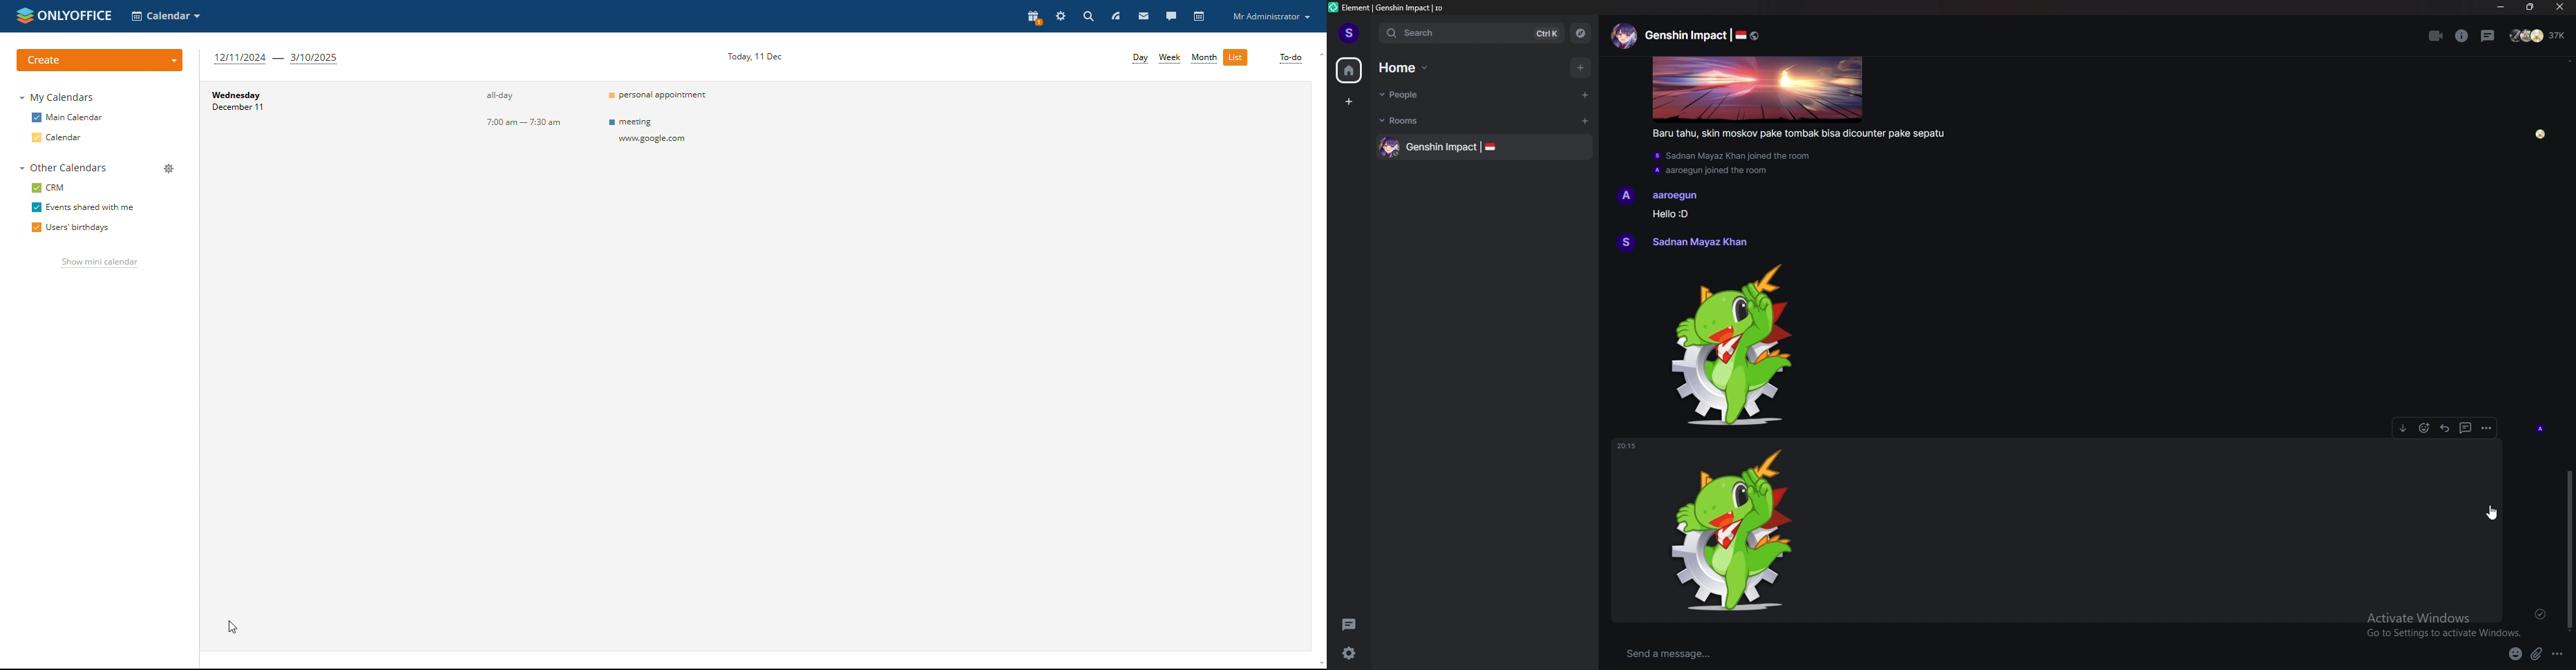 The width and height of the screenshot is (2576, 672). I want to click on Profile picture, so click(1627, 196).